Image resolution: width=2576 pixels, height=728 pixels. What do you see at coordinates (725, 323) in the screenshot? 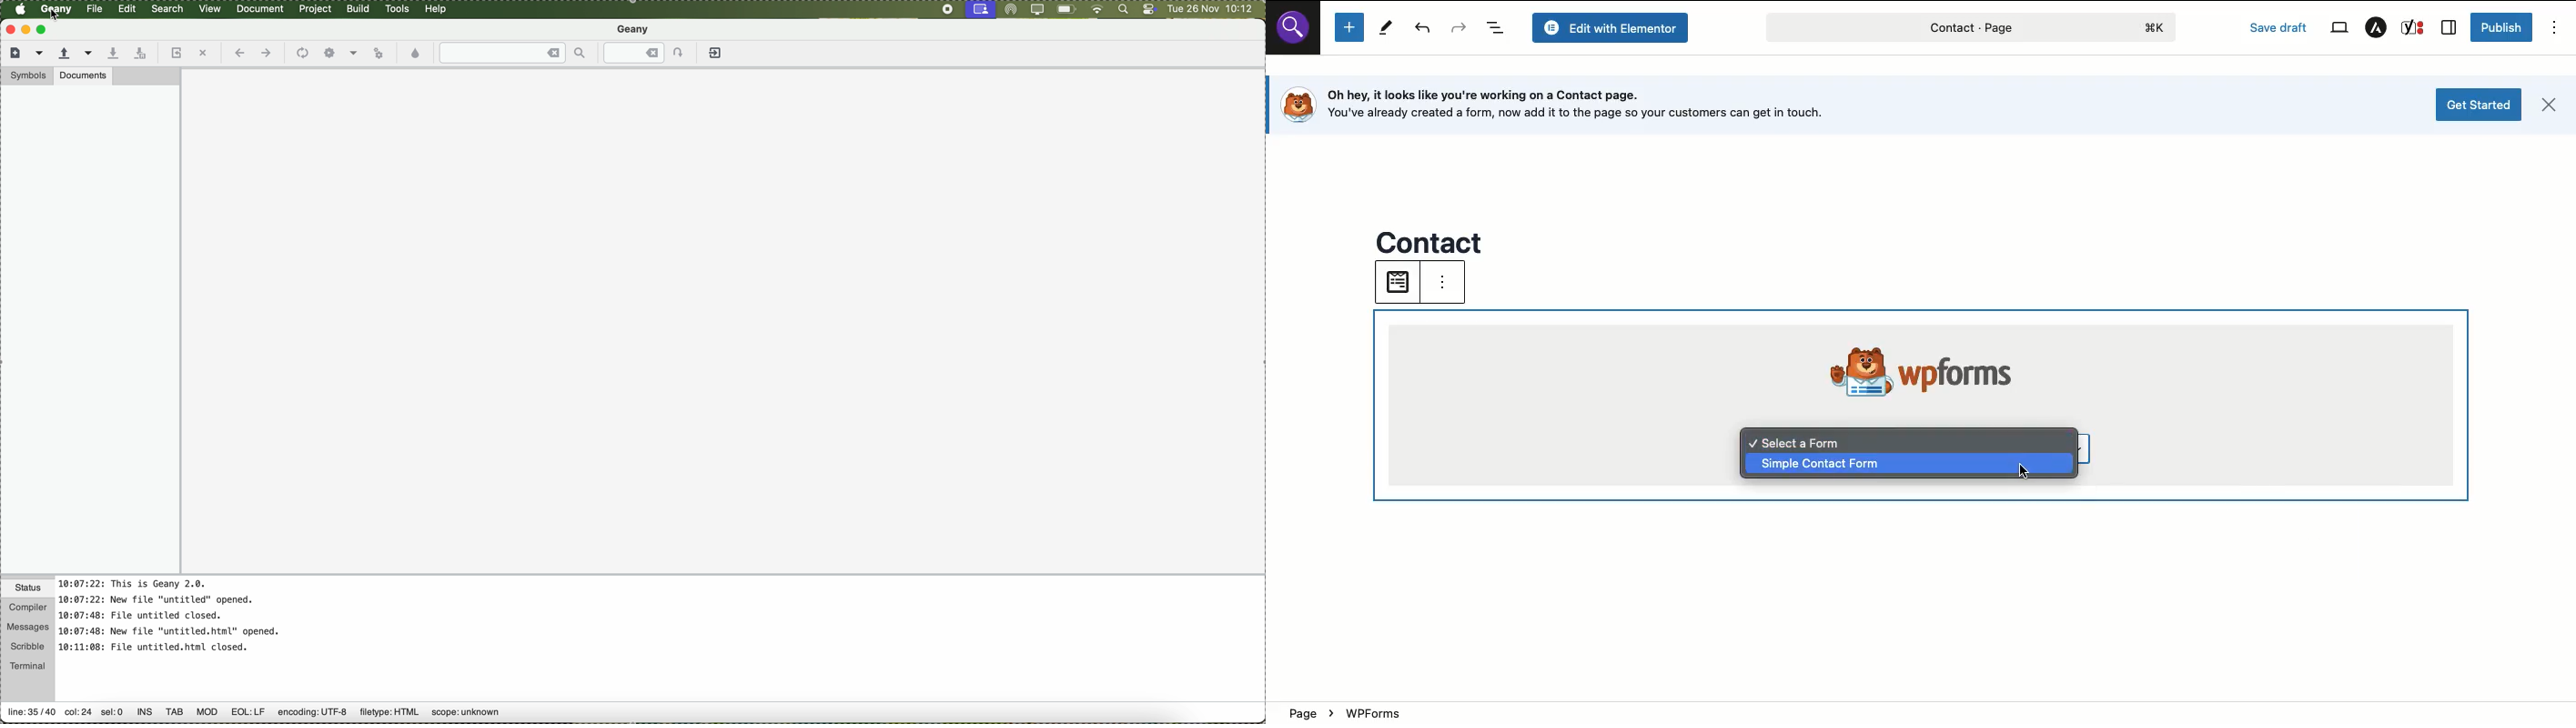
I see `workspace` at bounding box center [725, 323].